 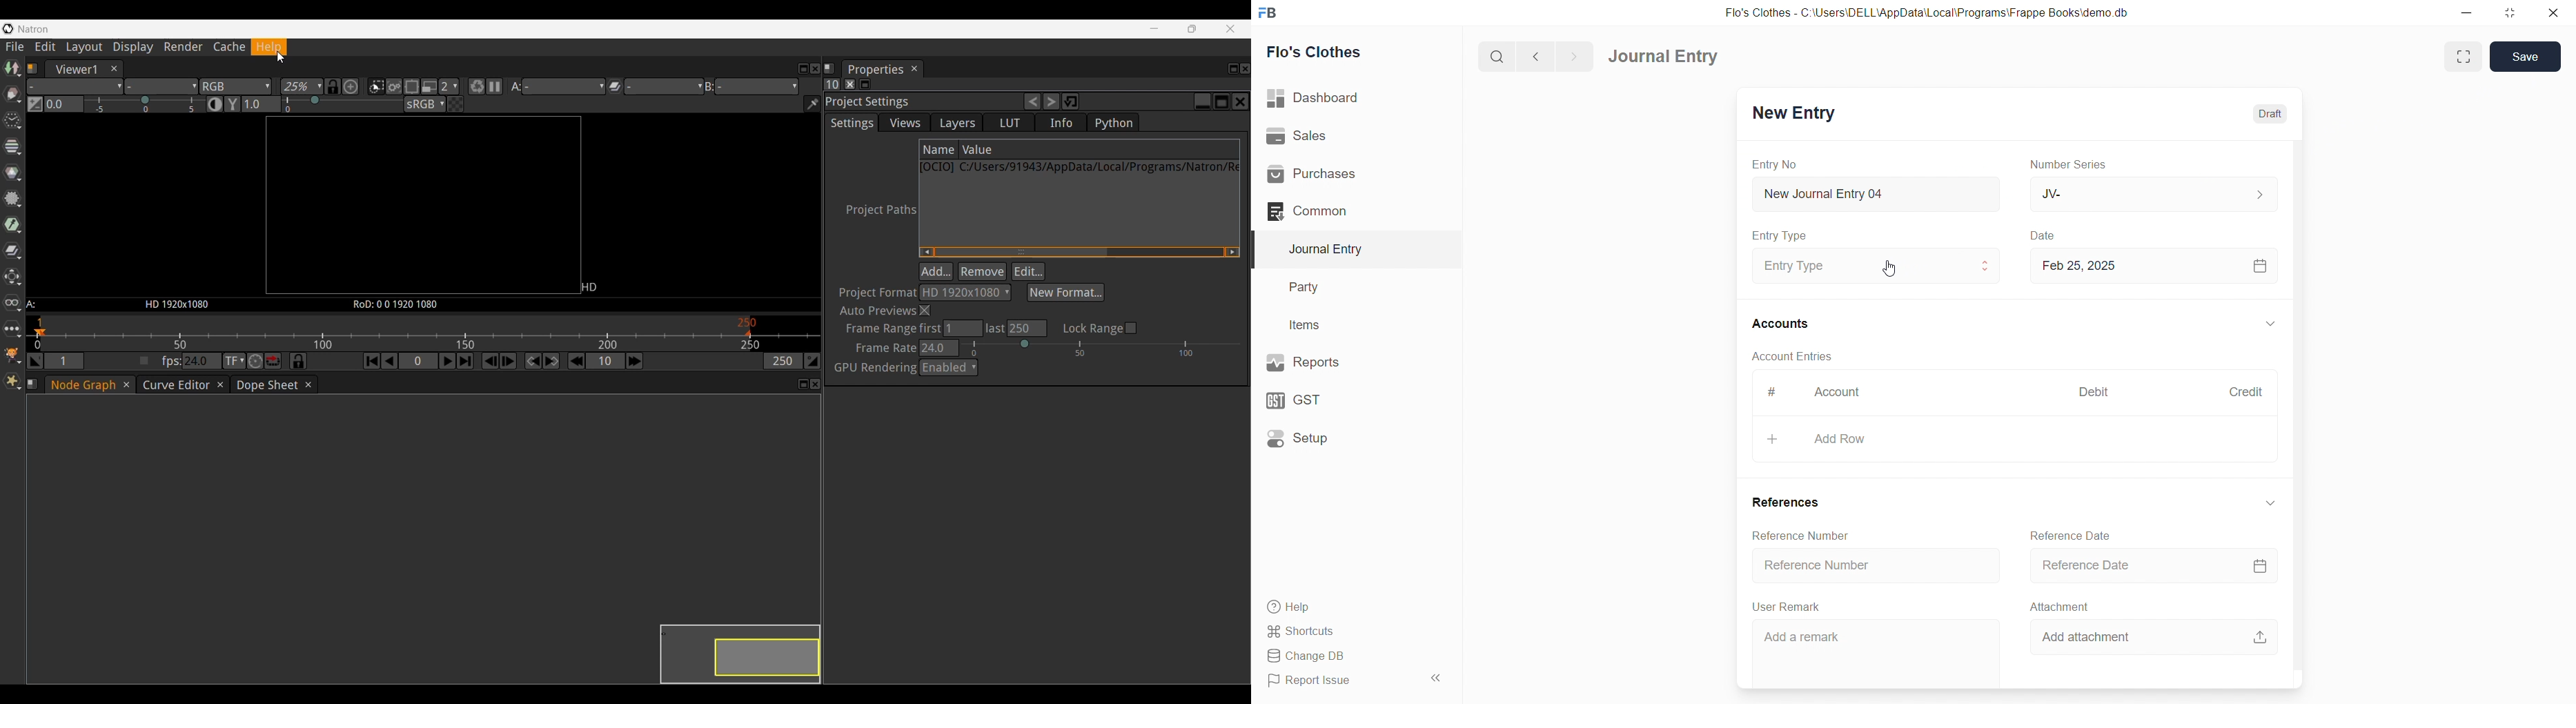 I want to click on Flo's Clothes, so click(x=1350, y=52).